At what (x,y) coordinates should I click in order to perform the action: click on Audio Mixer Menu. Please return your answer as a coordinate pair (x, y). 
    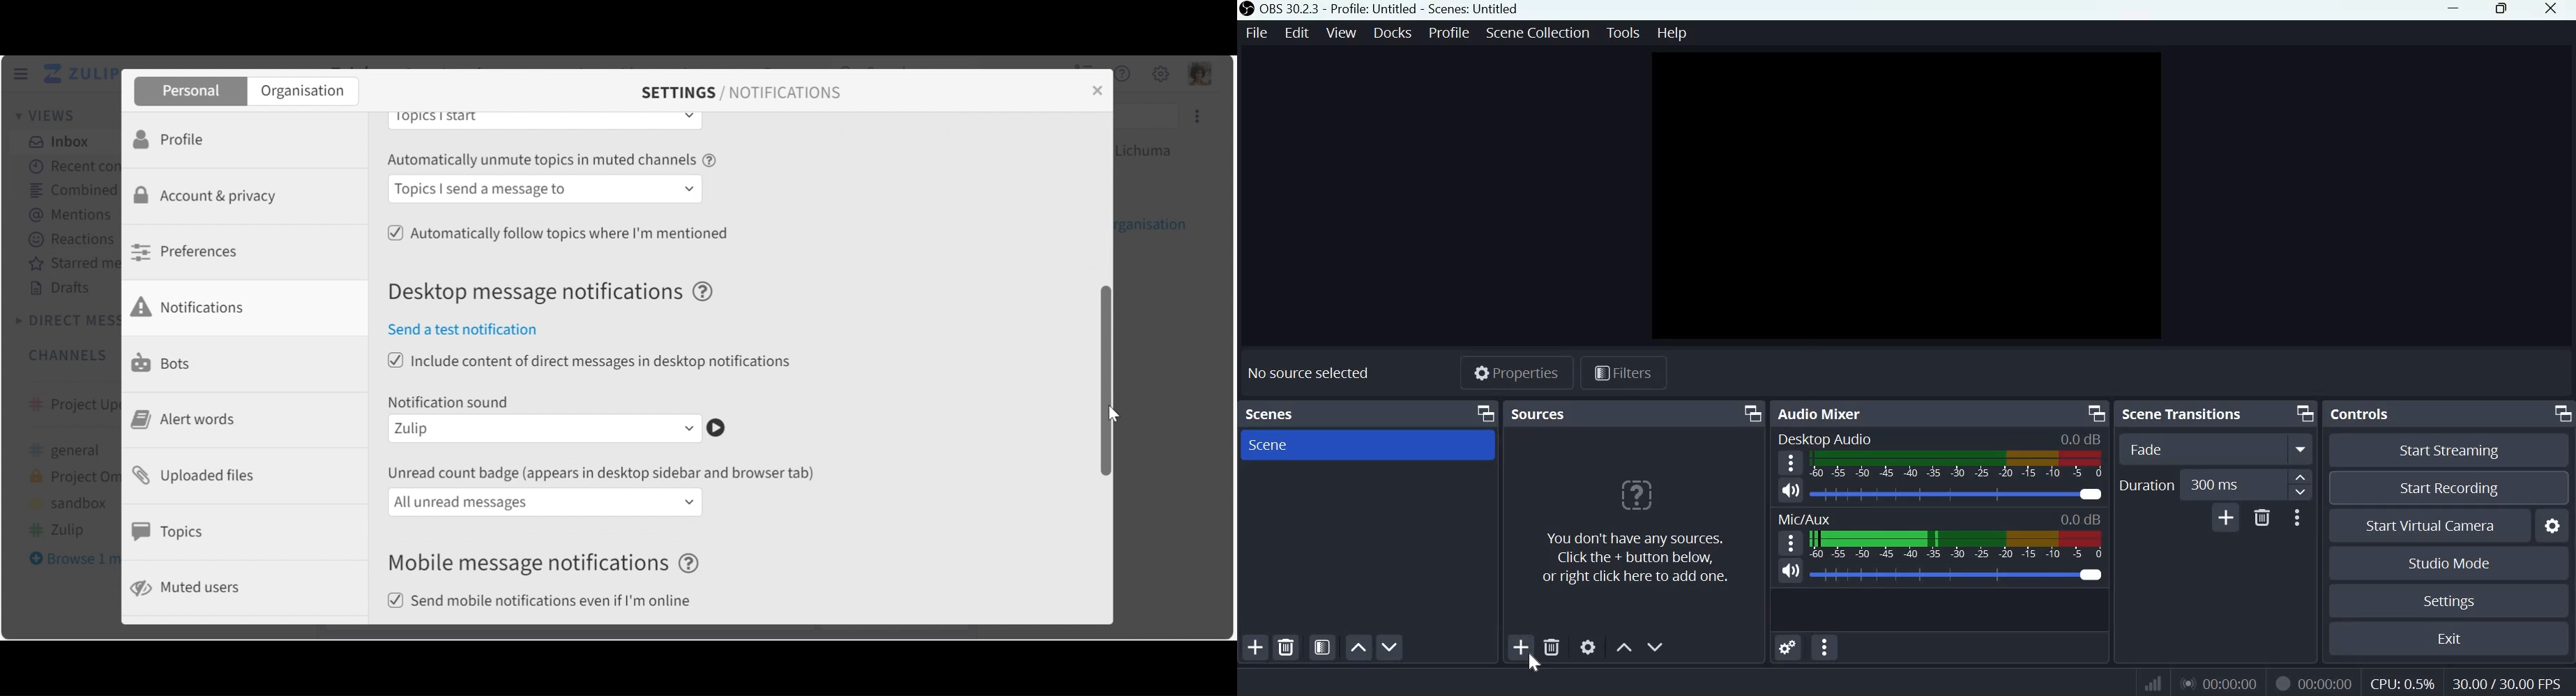
    Looking at the image, I should click on (1826, 648).